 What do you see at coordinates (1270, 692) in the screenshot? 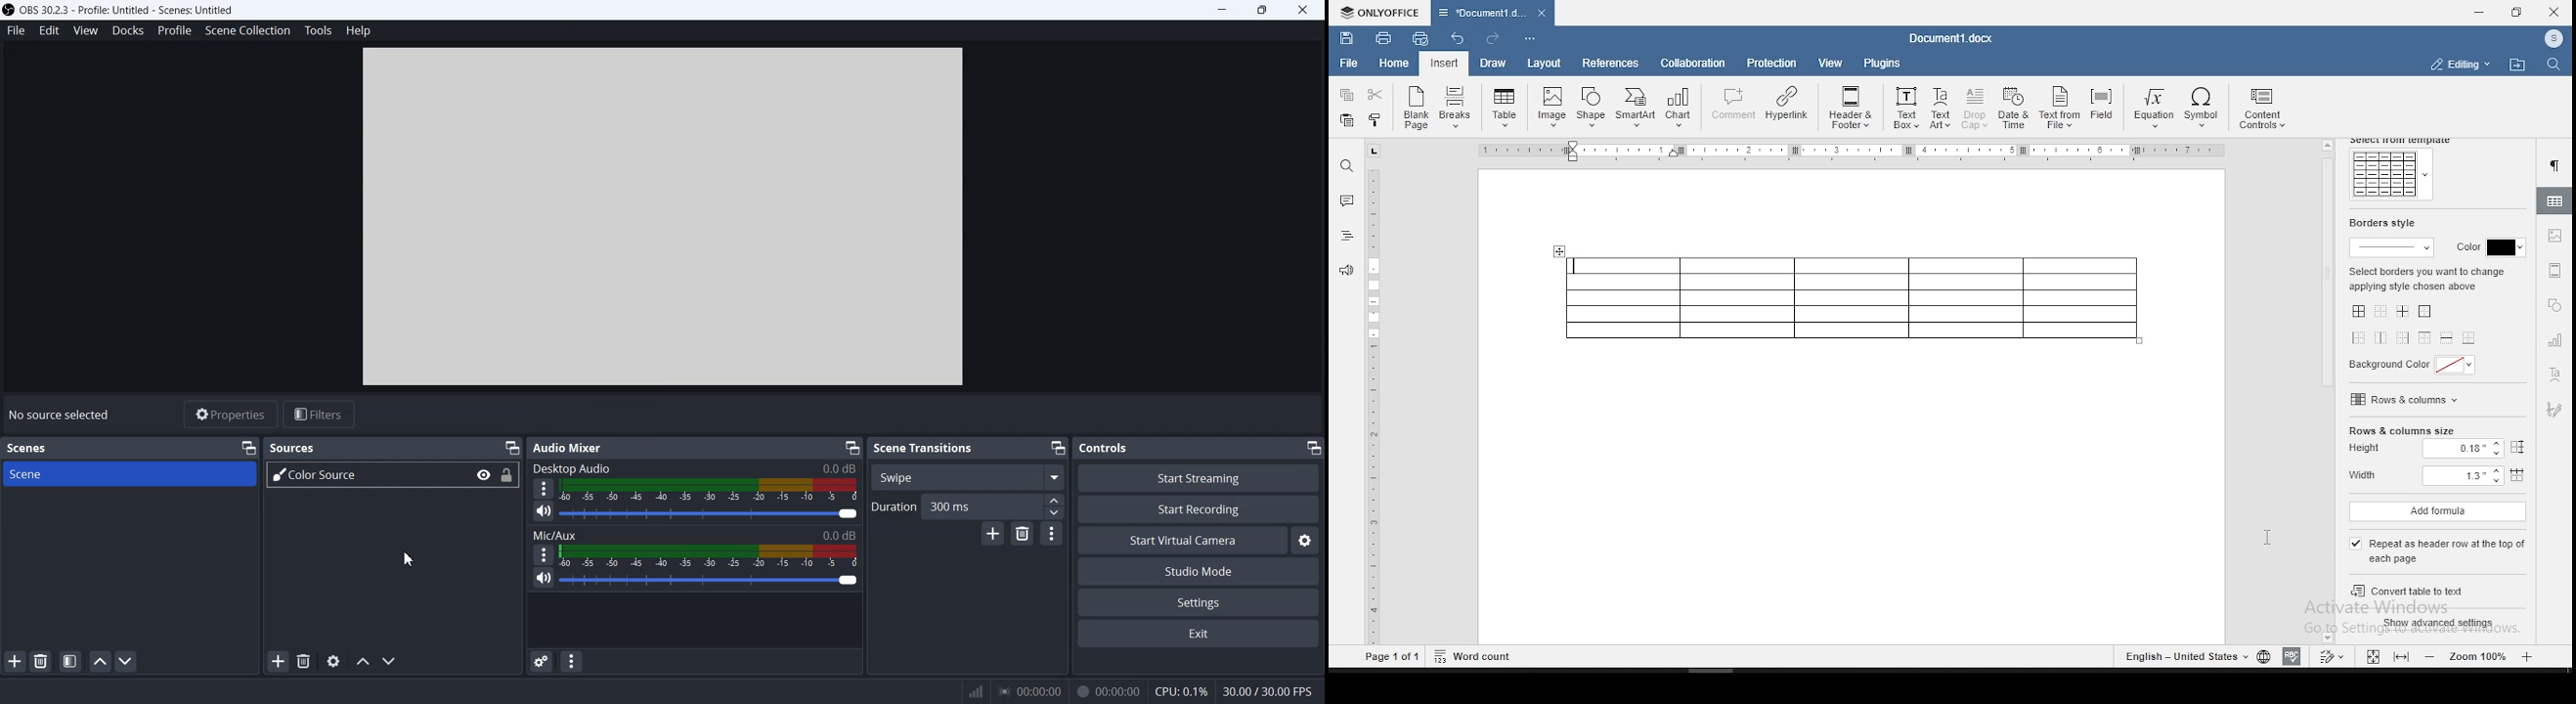
I see `30.00 / 30.00 FPS` at bounding box center [1270, 692].